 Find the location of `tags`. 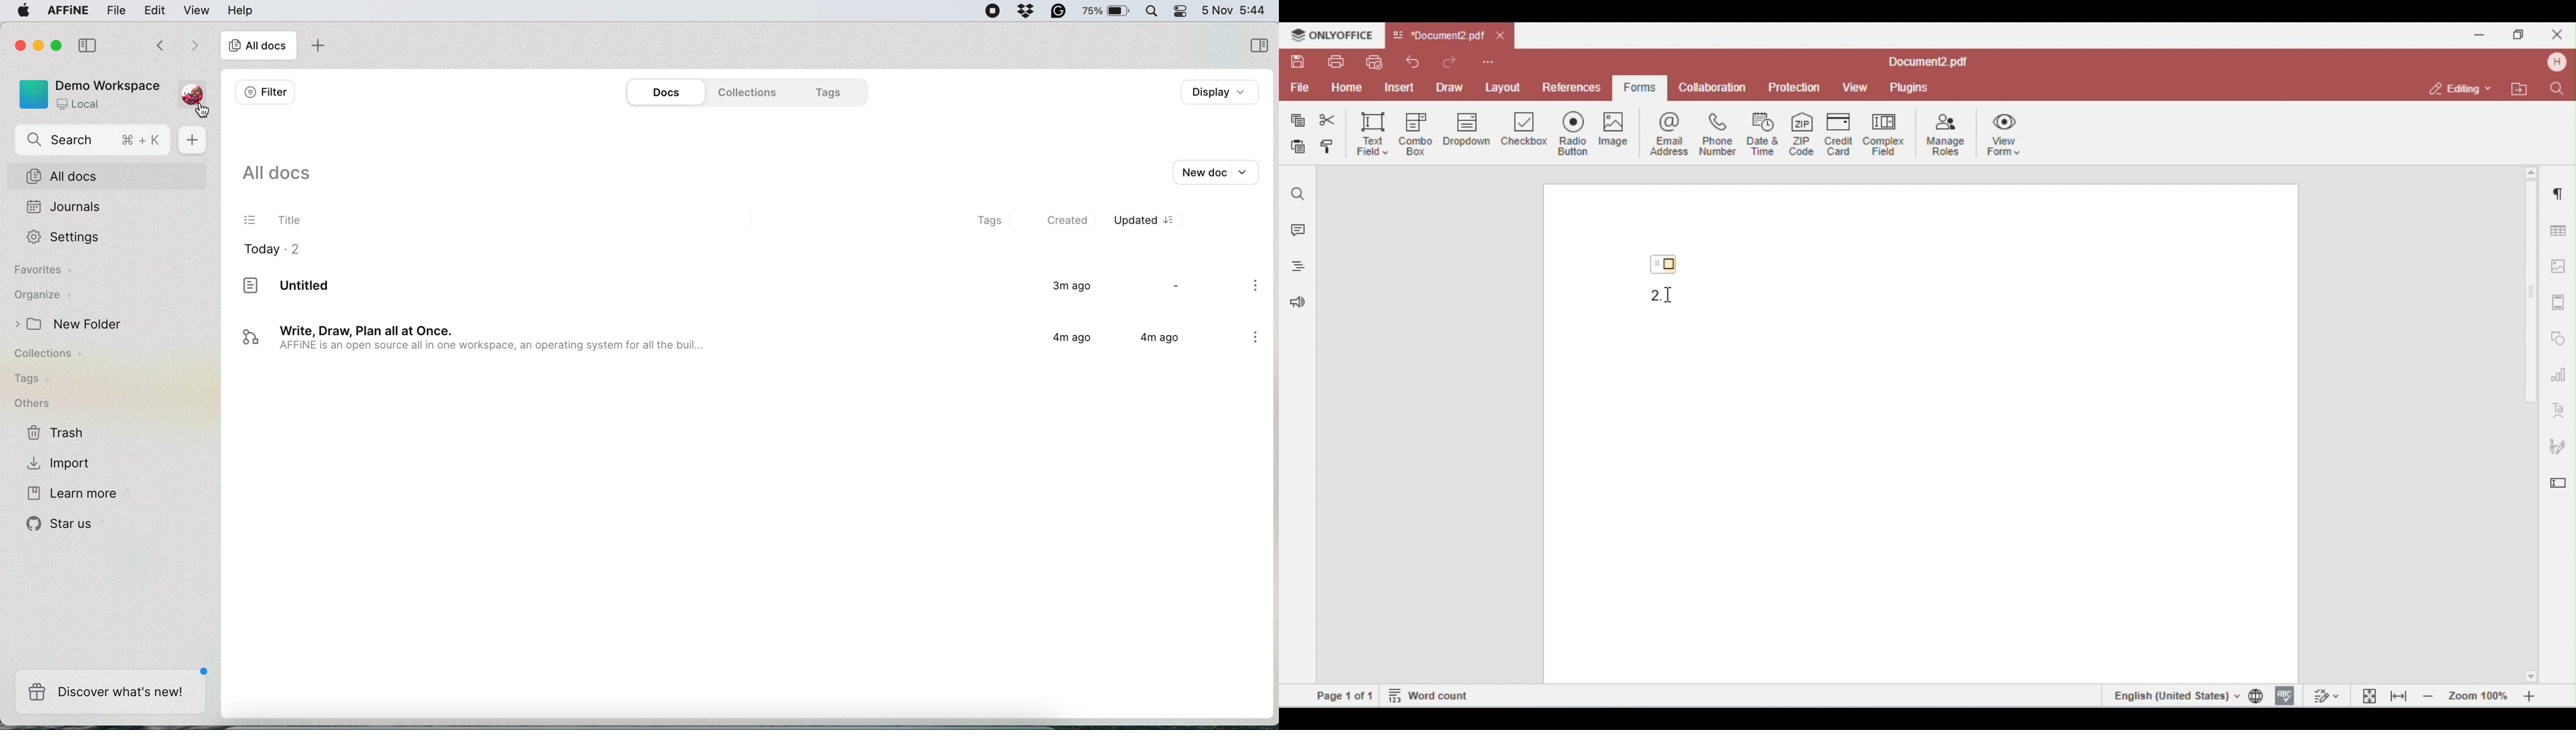

tags is located at coordinates (830, 92).